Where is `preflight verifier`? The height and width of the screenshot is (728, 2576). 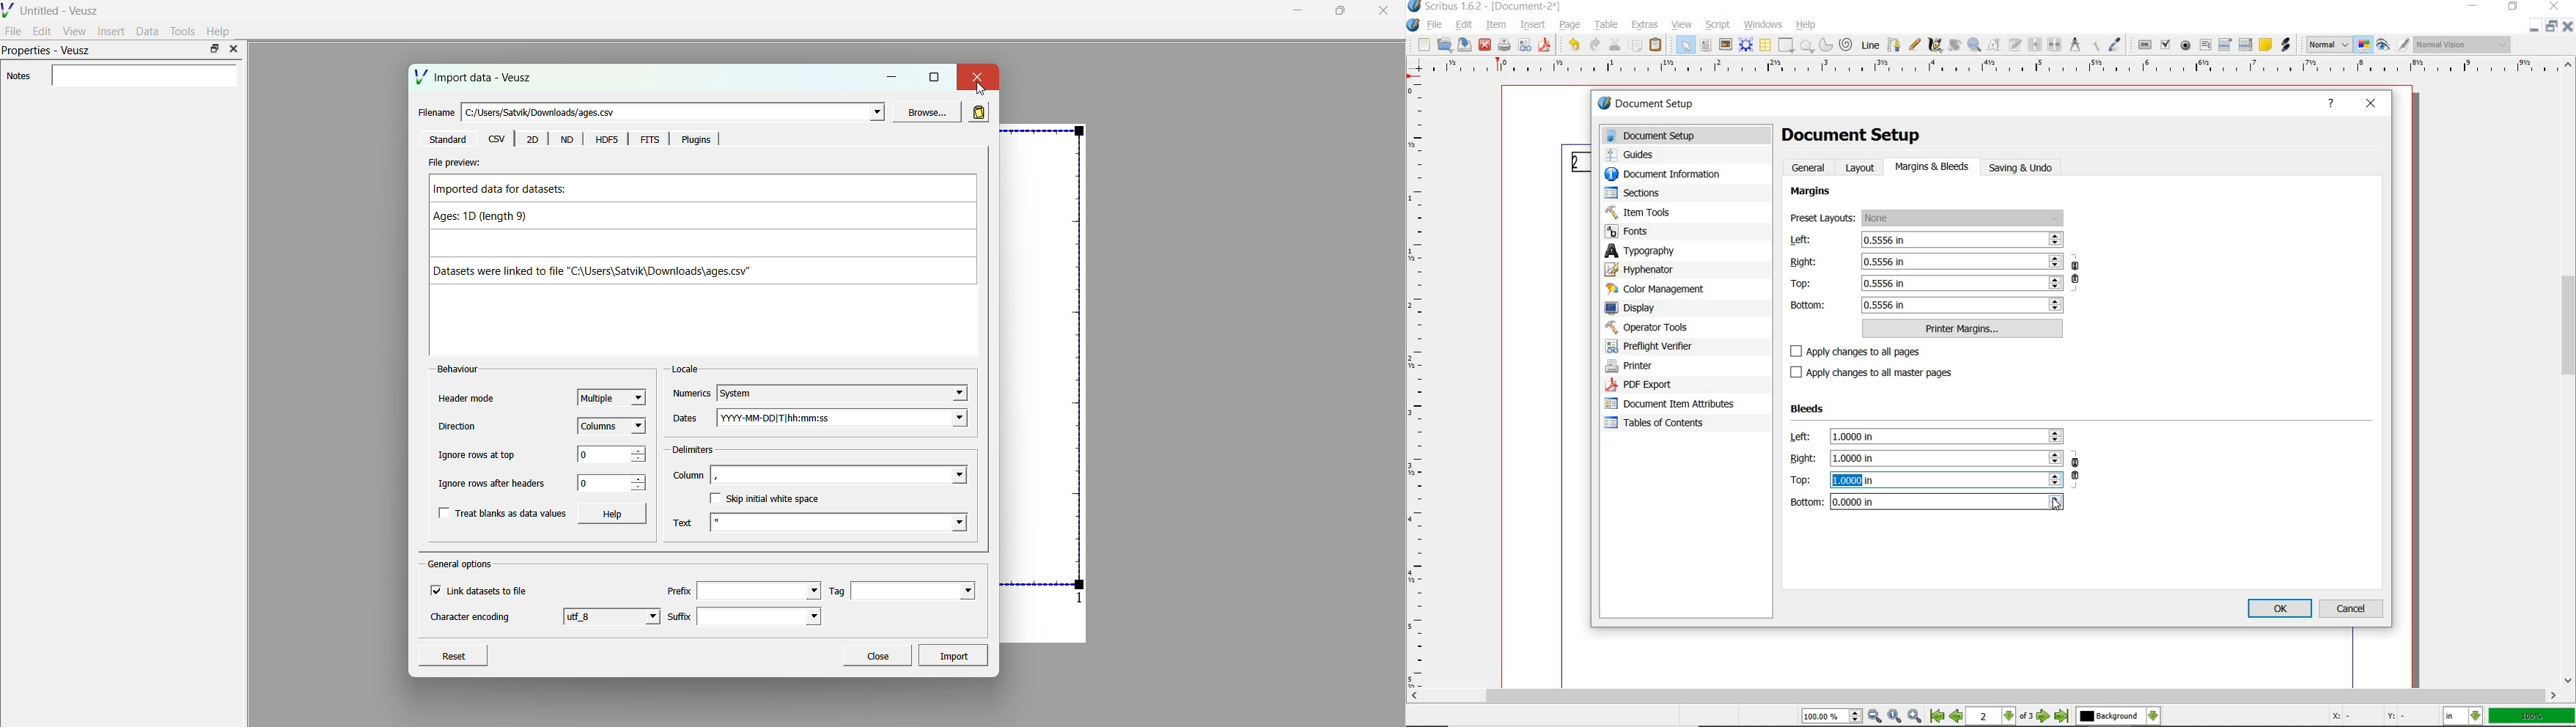
preflight verifier is located at coordinates (1653, 347).